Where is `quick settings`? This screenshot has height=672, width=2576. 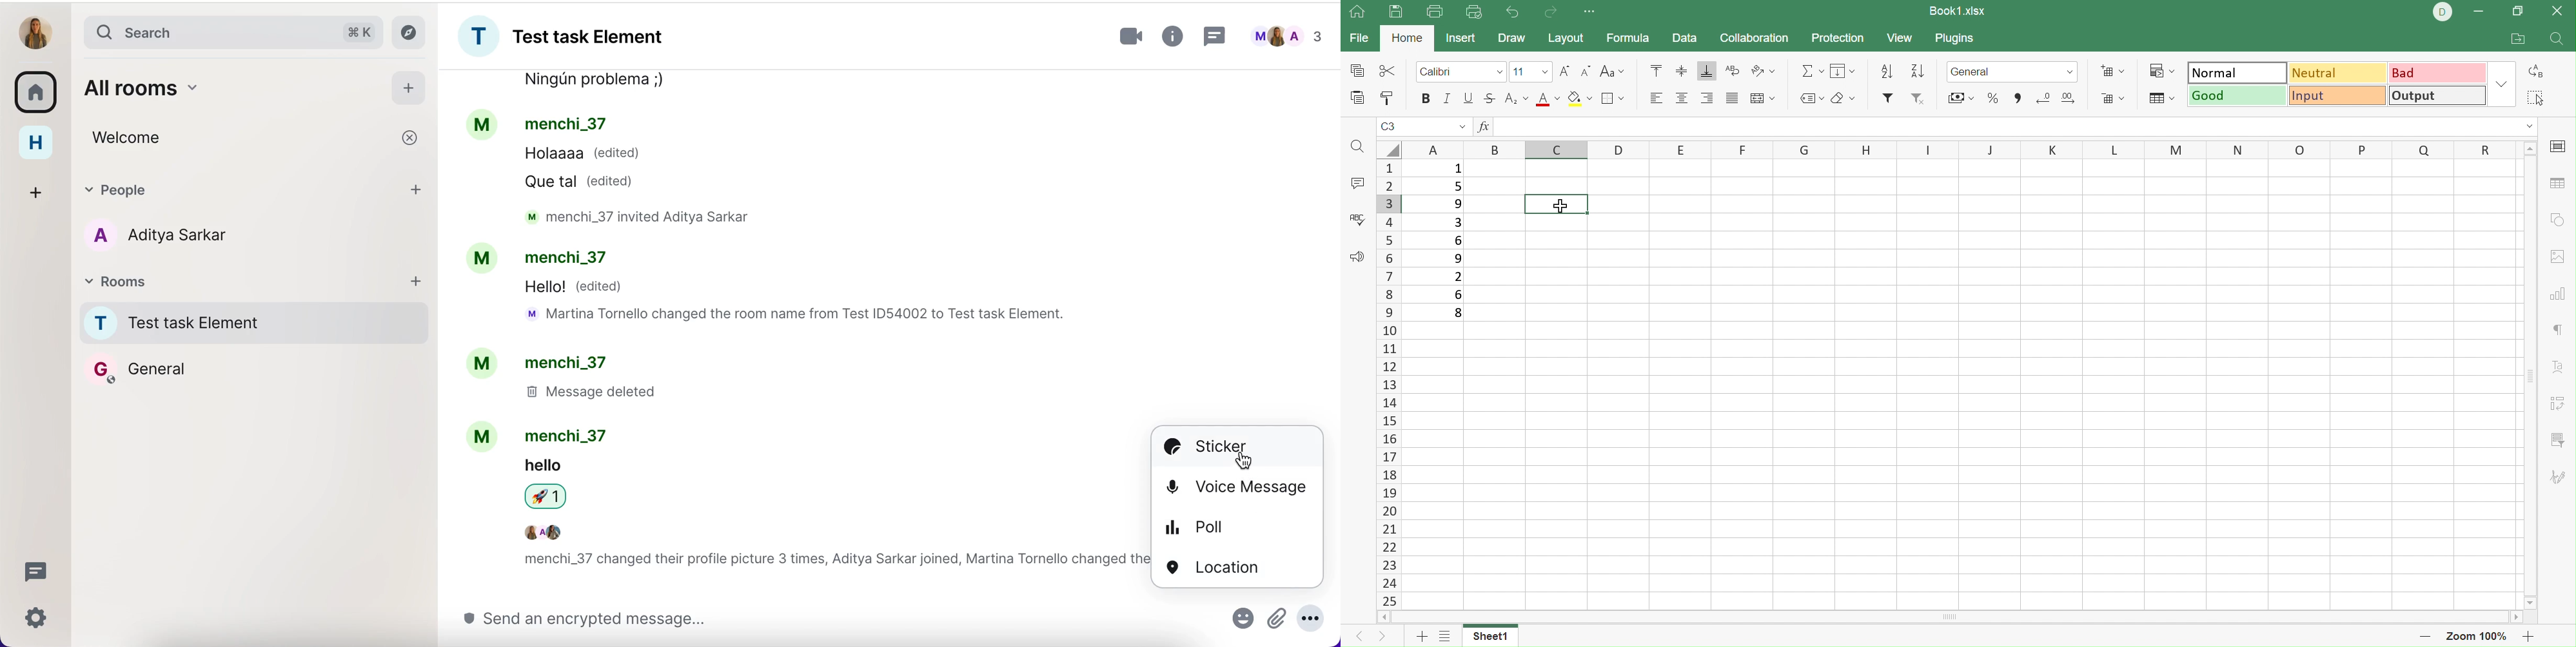 quick settings is located at coordinates (37, 618).